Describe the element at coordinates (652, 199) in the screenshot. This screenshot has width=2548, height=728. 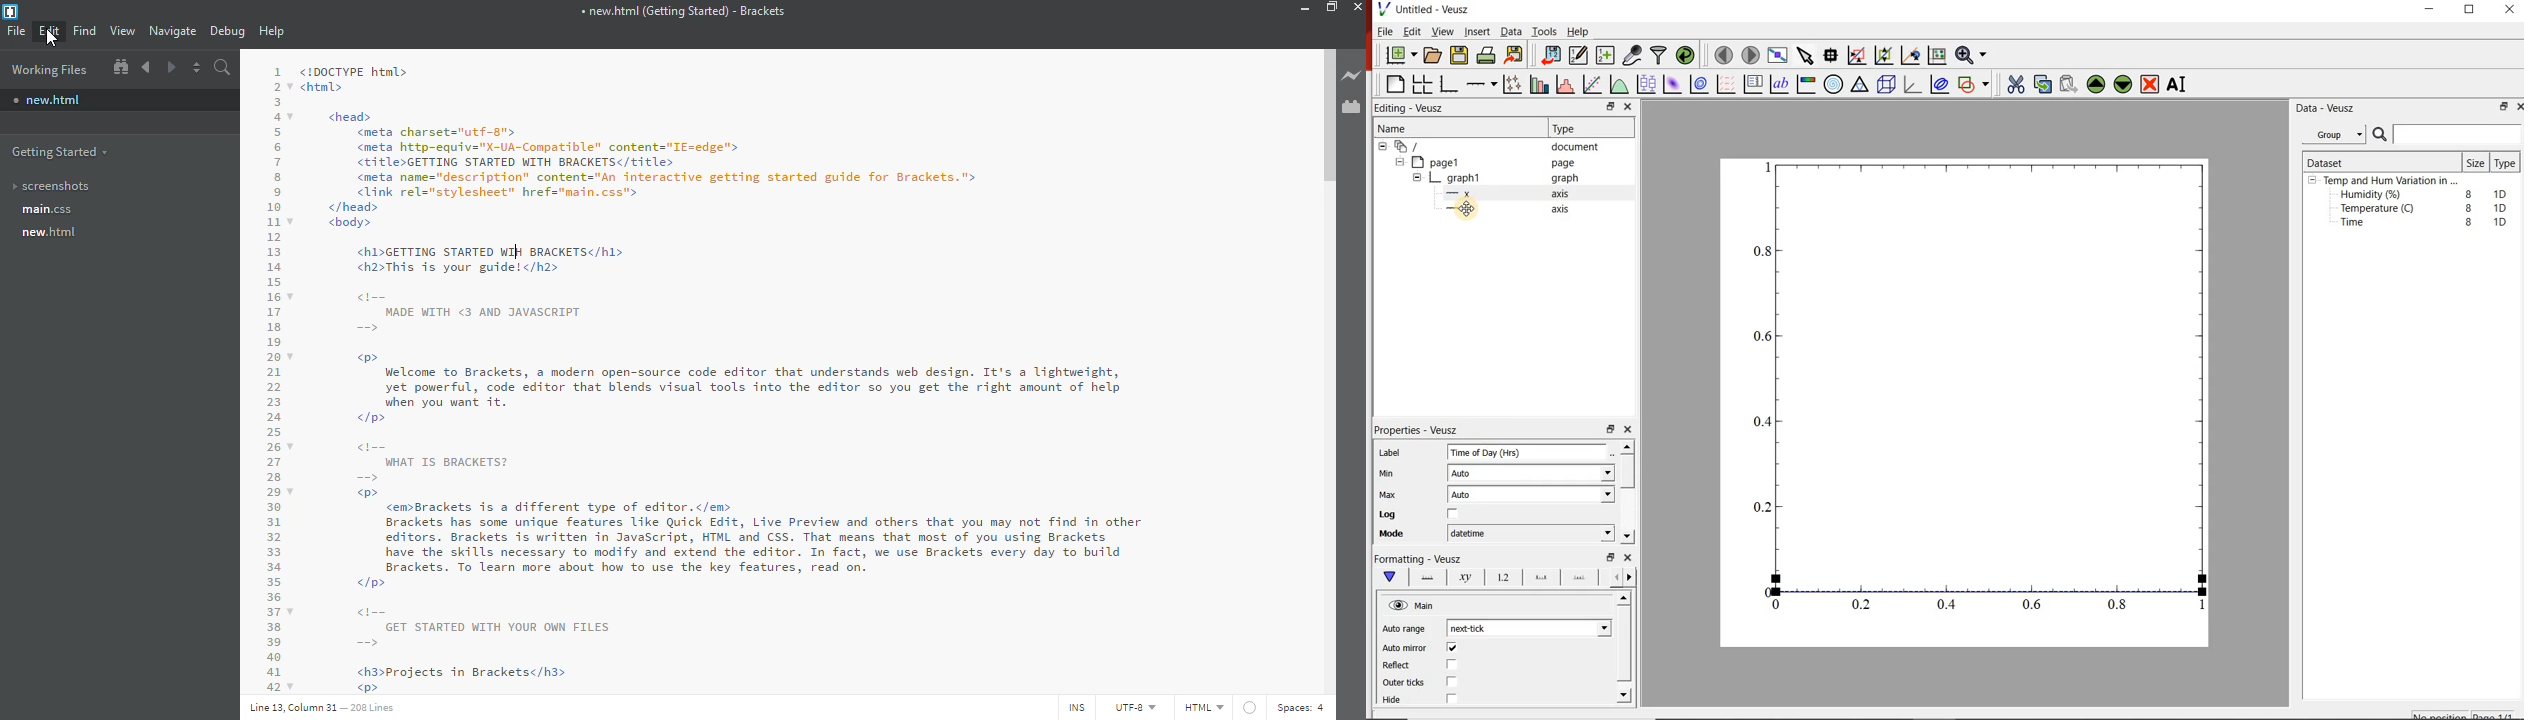
I see `<!DOCTYPE html>
 <heal>
<head>

meta charset-rutf-ars

<heta hitp-equiv="X-U-Conpatible" content="IE-edge">

CEit1e>GETTING STARTED WITH BRACKETS</title>

<meta name="description” content="An interactive getting started guide for Brackets."

<link rel="stylesheet" href="main.css">

<head>

<body>

<hI>GETTING STARTED Wil BRACKETS</h1>

ha>This is your guidet</hz>
Ph

WADE WITH <3 AND JAVASCRIPT
EN` at that location.